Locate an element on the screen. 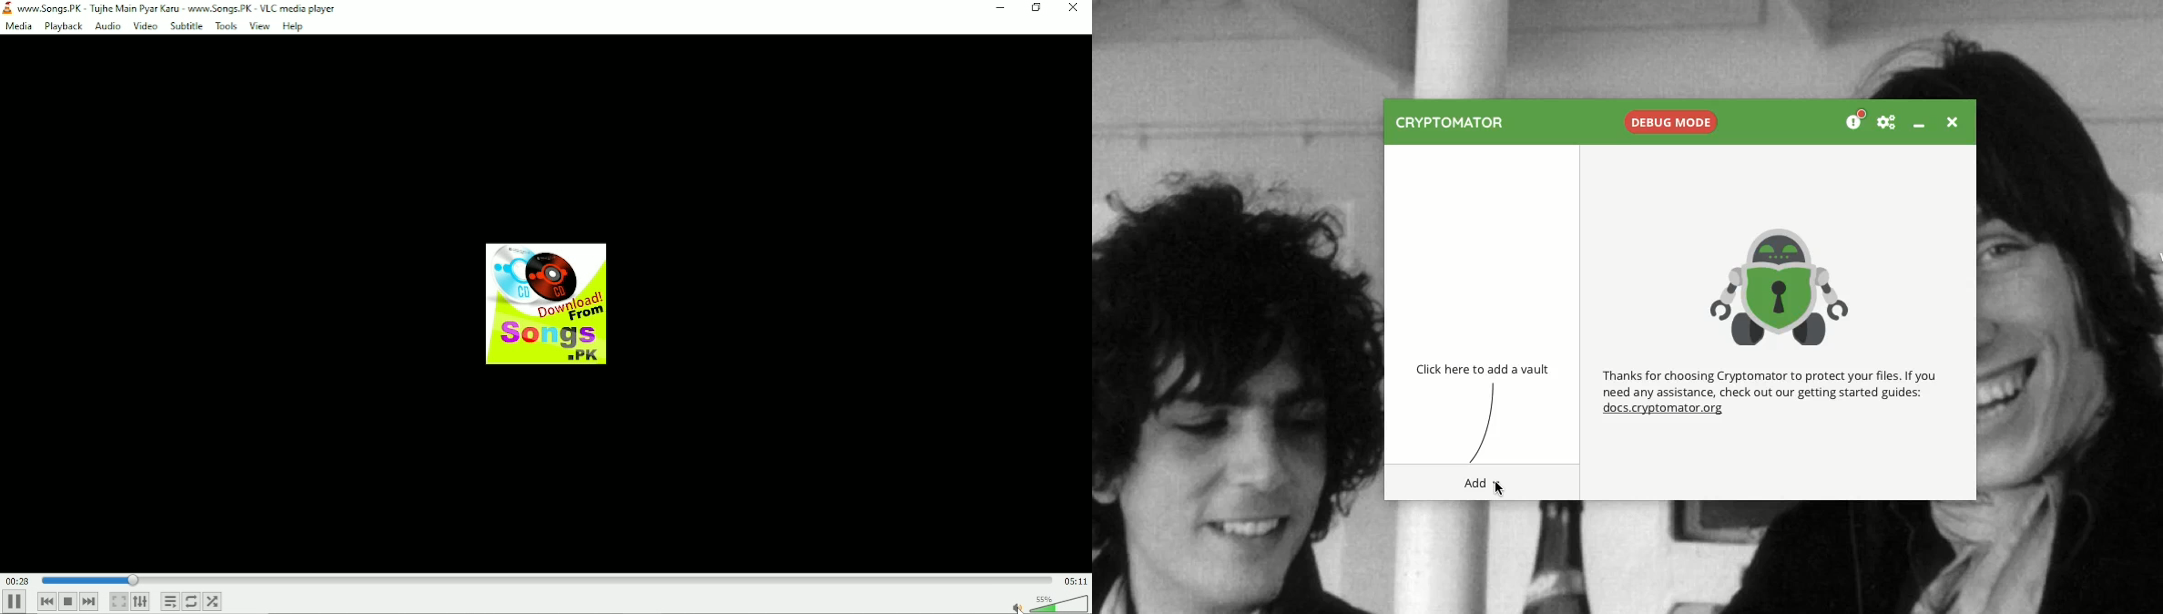 The width and height of the screenshot is (2184, 616). Previous is located at coordinates (46, 602).